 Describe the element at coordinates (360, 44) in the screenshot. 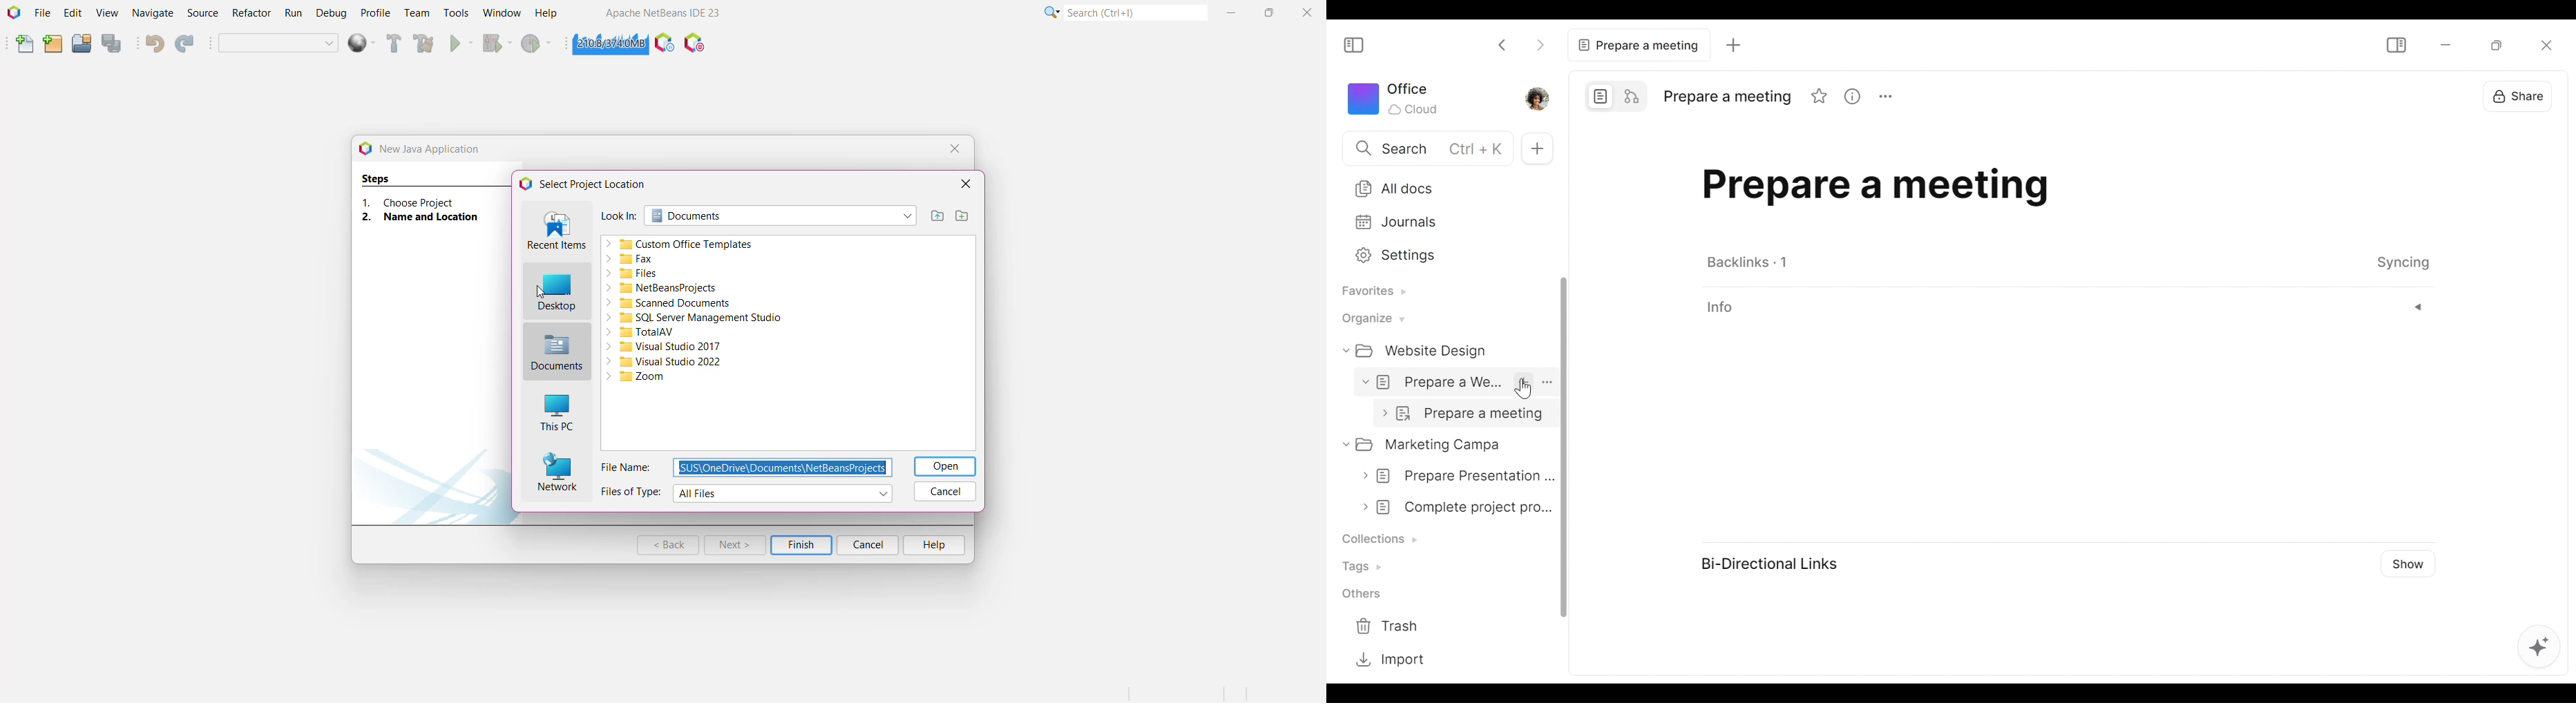

I see `deploy` at that location.